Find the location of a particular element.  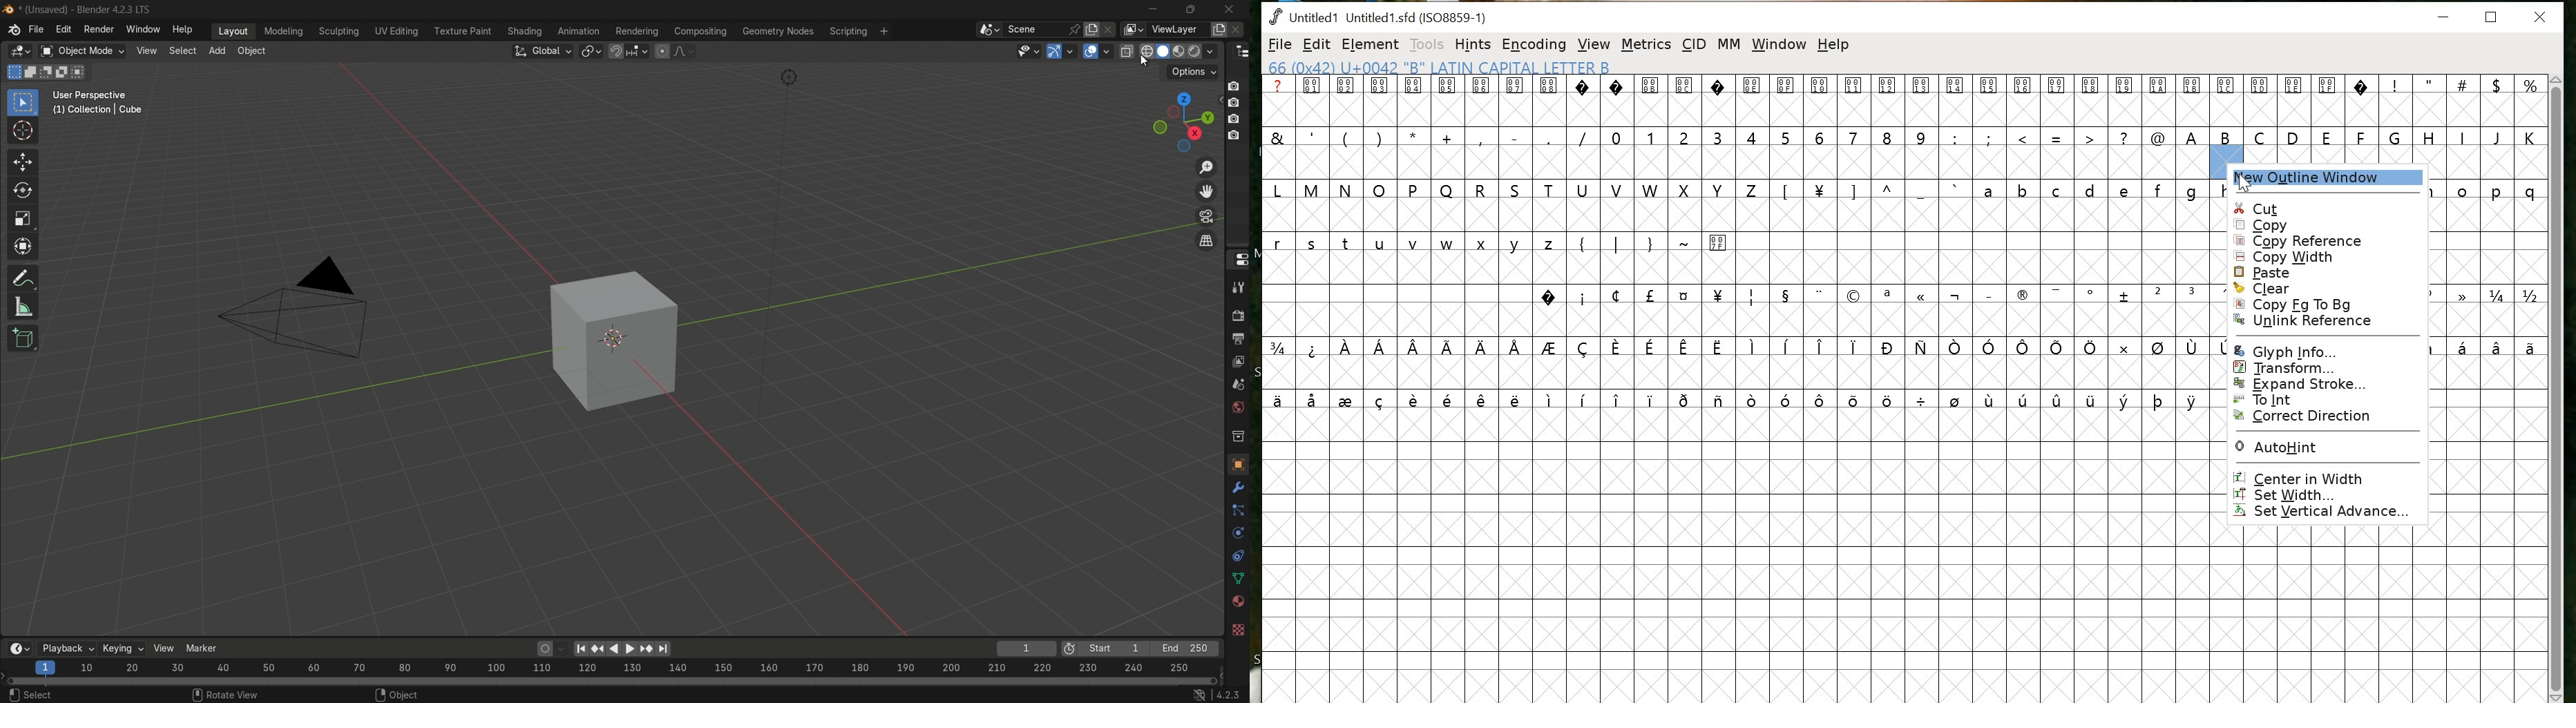

object is located at coordinates (1238, 461).